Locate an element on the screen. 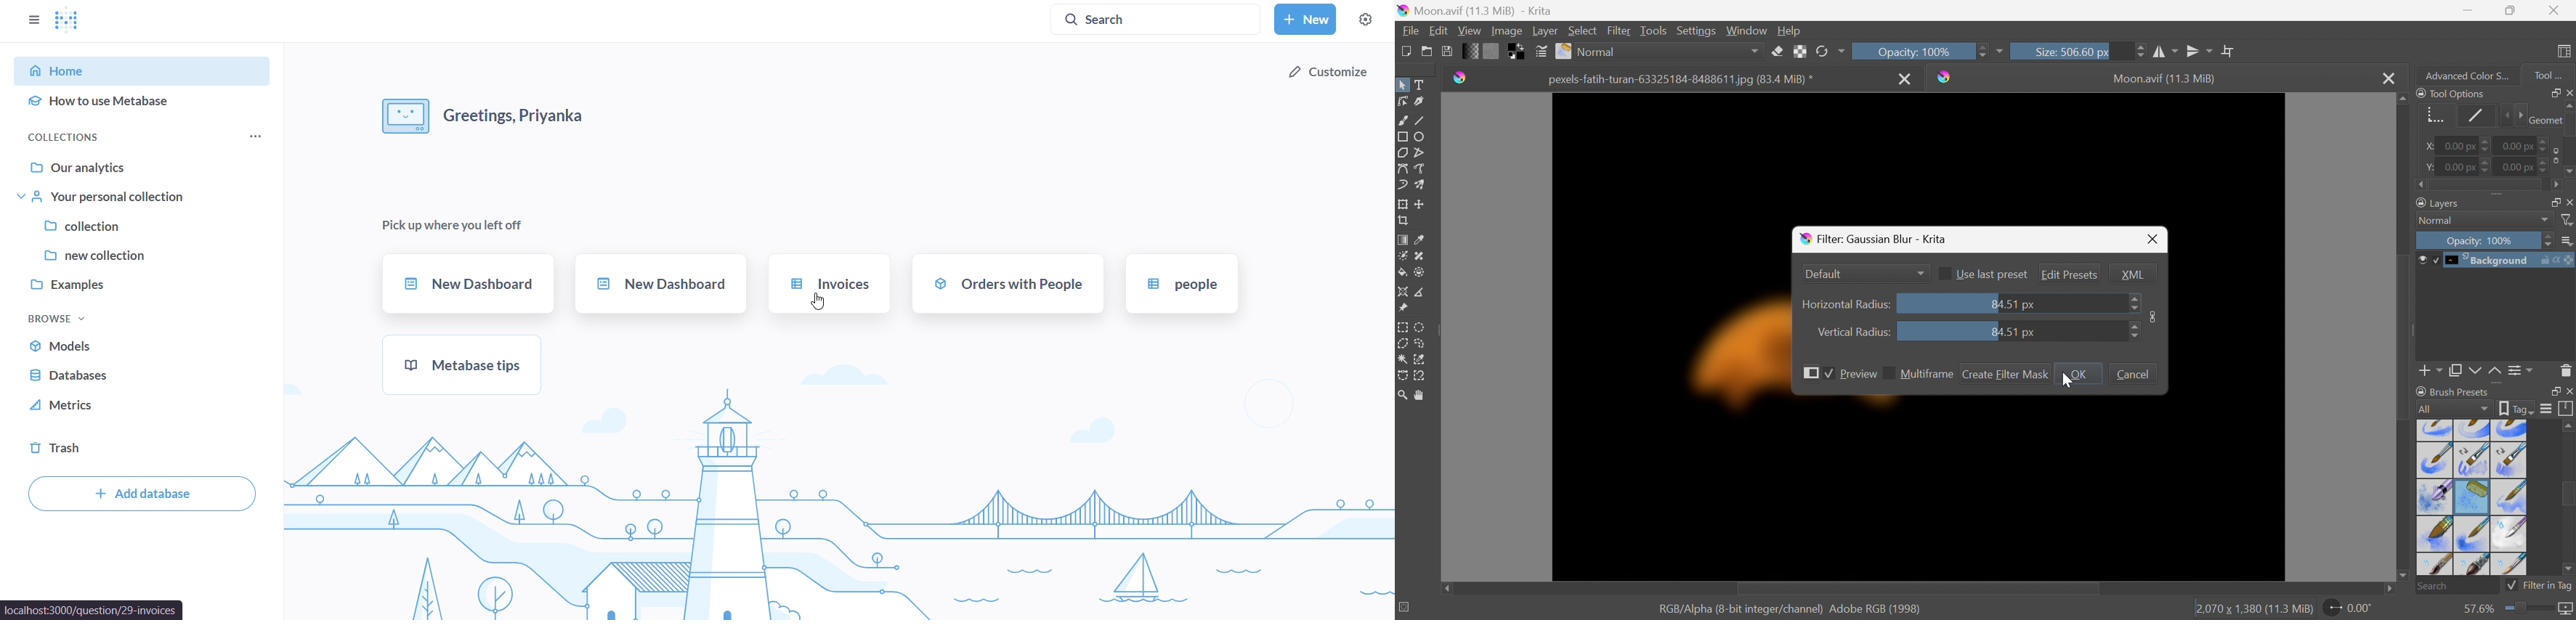 Image resolution: width=2576 pixels, height=644 pixels. Dynamic brush tool is located at coordinates (1403, 187).